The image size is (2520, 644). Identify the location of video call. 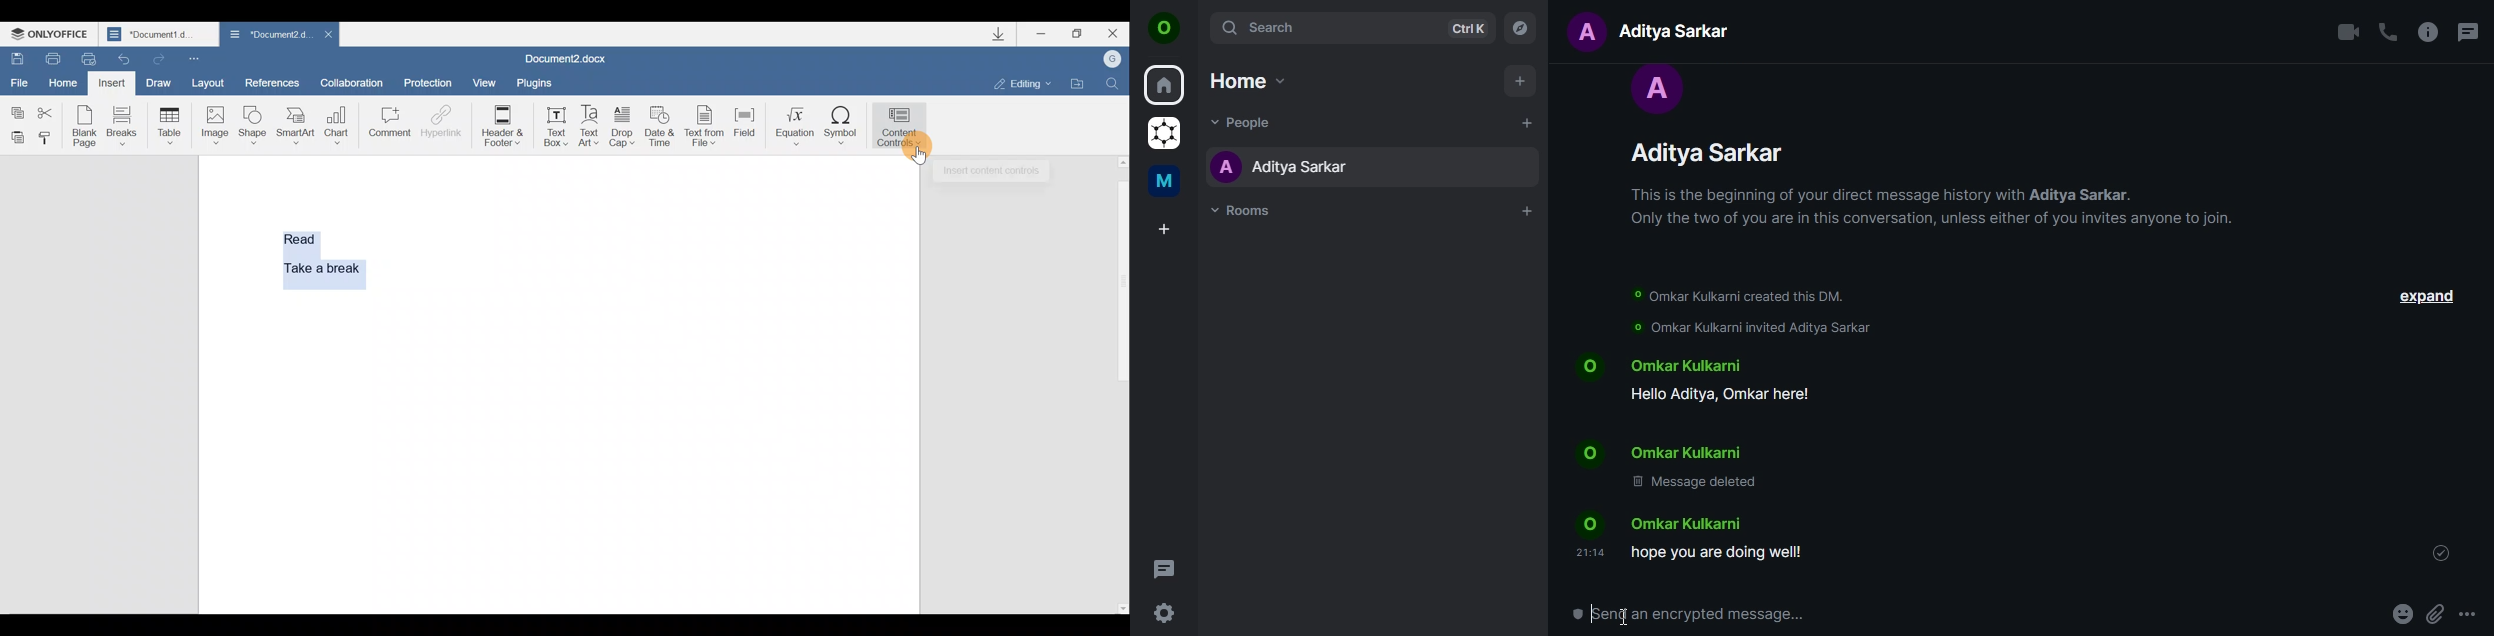
(2349, 30).